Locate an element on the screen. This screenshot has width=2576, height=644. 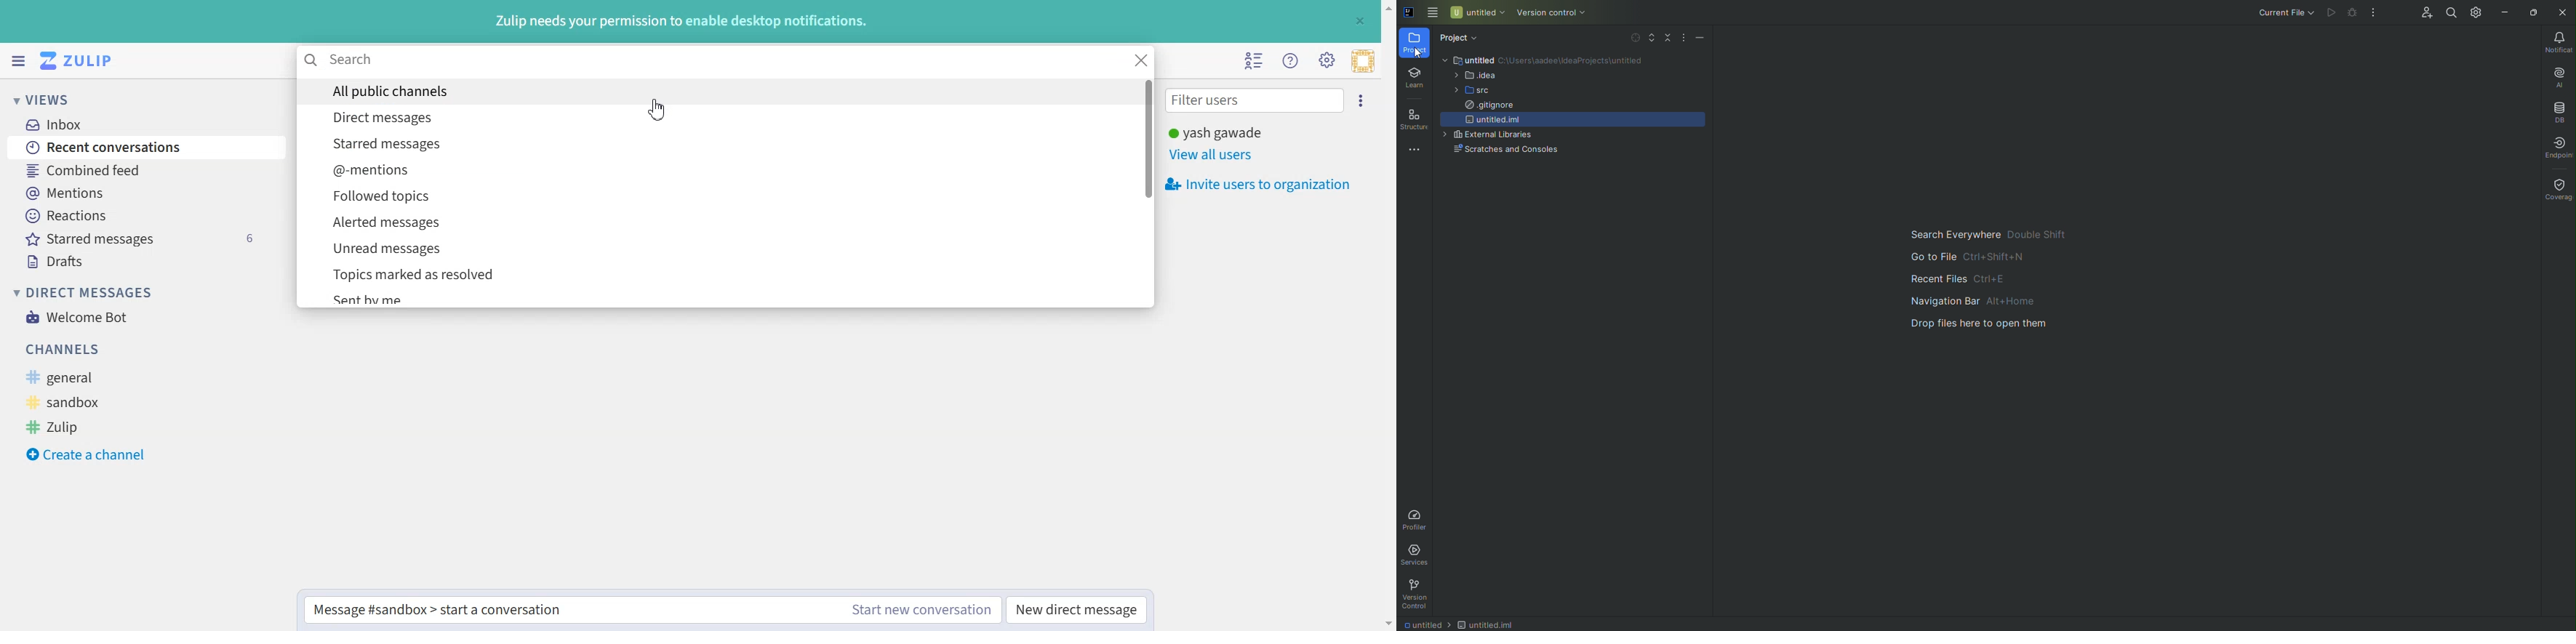
Topics marked as resolved is located at coordinates (713, 273).